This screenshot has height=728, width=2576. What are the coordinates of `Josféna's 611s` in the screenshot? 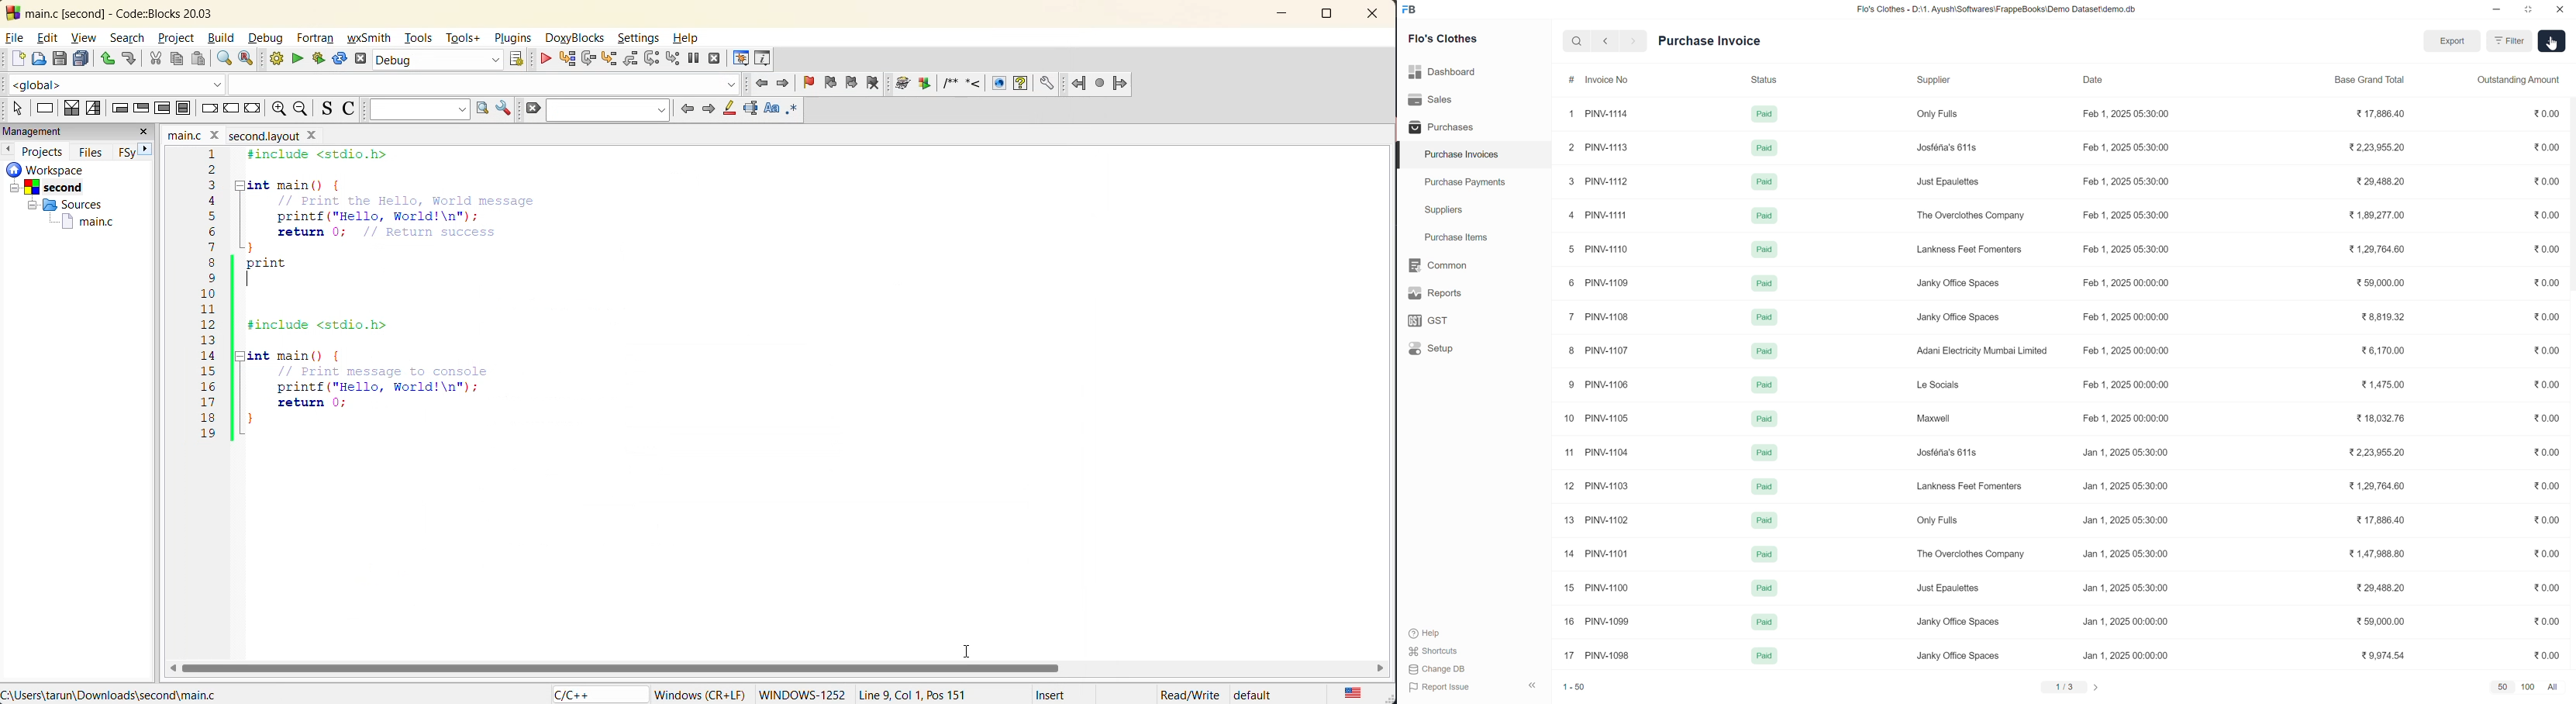 It's located at (1946, 147).